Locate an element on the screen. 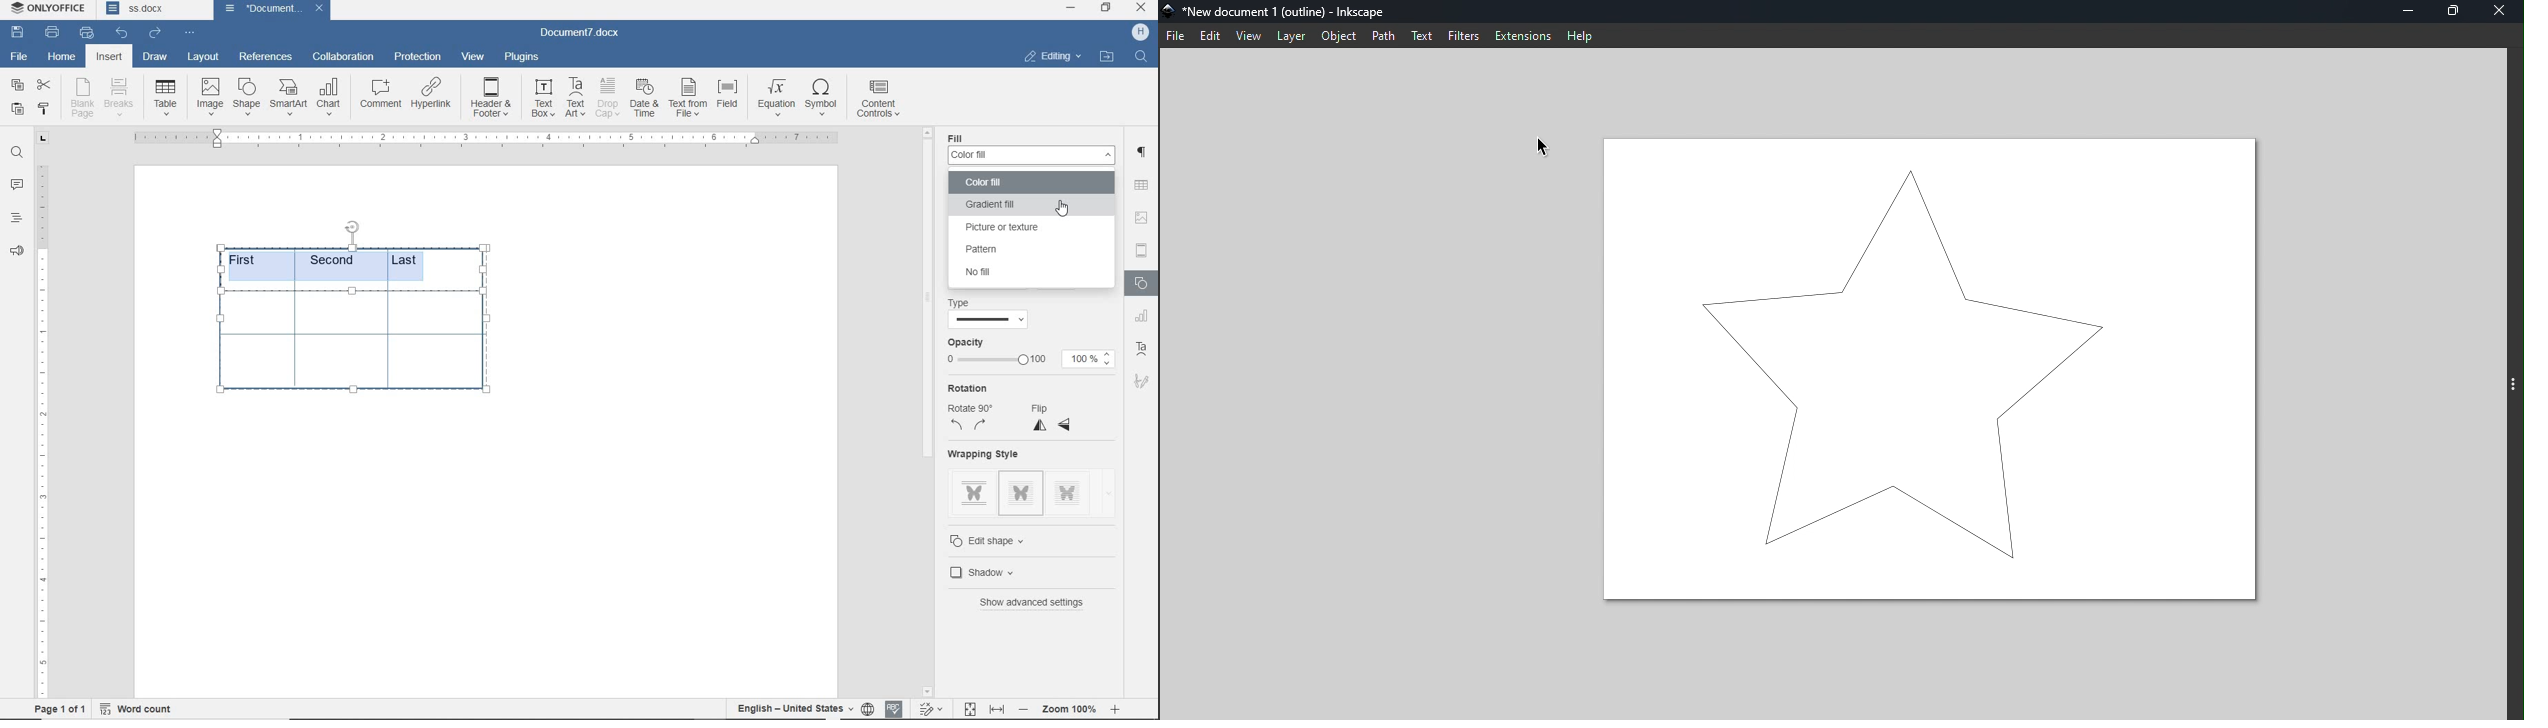  TABLE is located at coordinates (1141, 185).